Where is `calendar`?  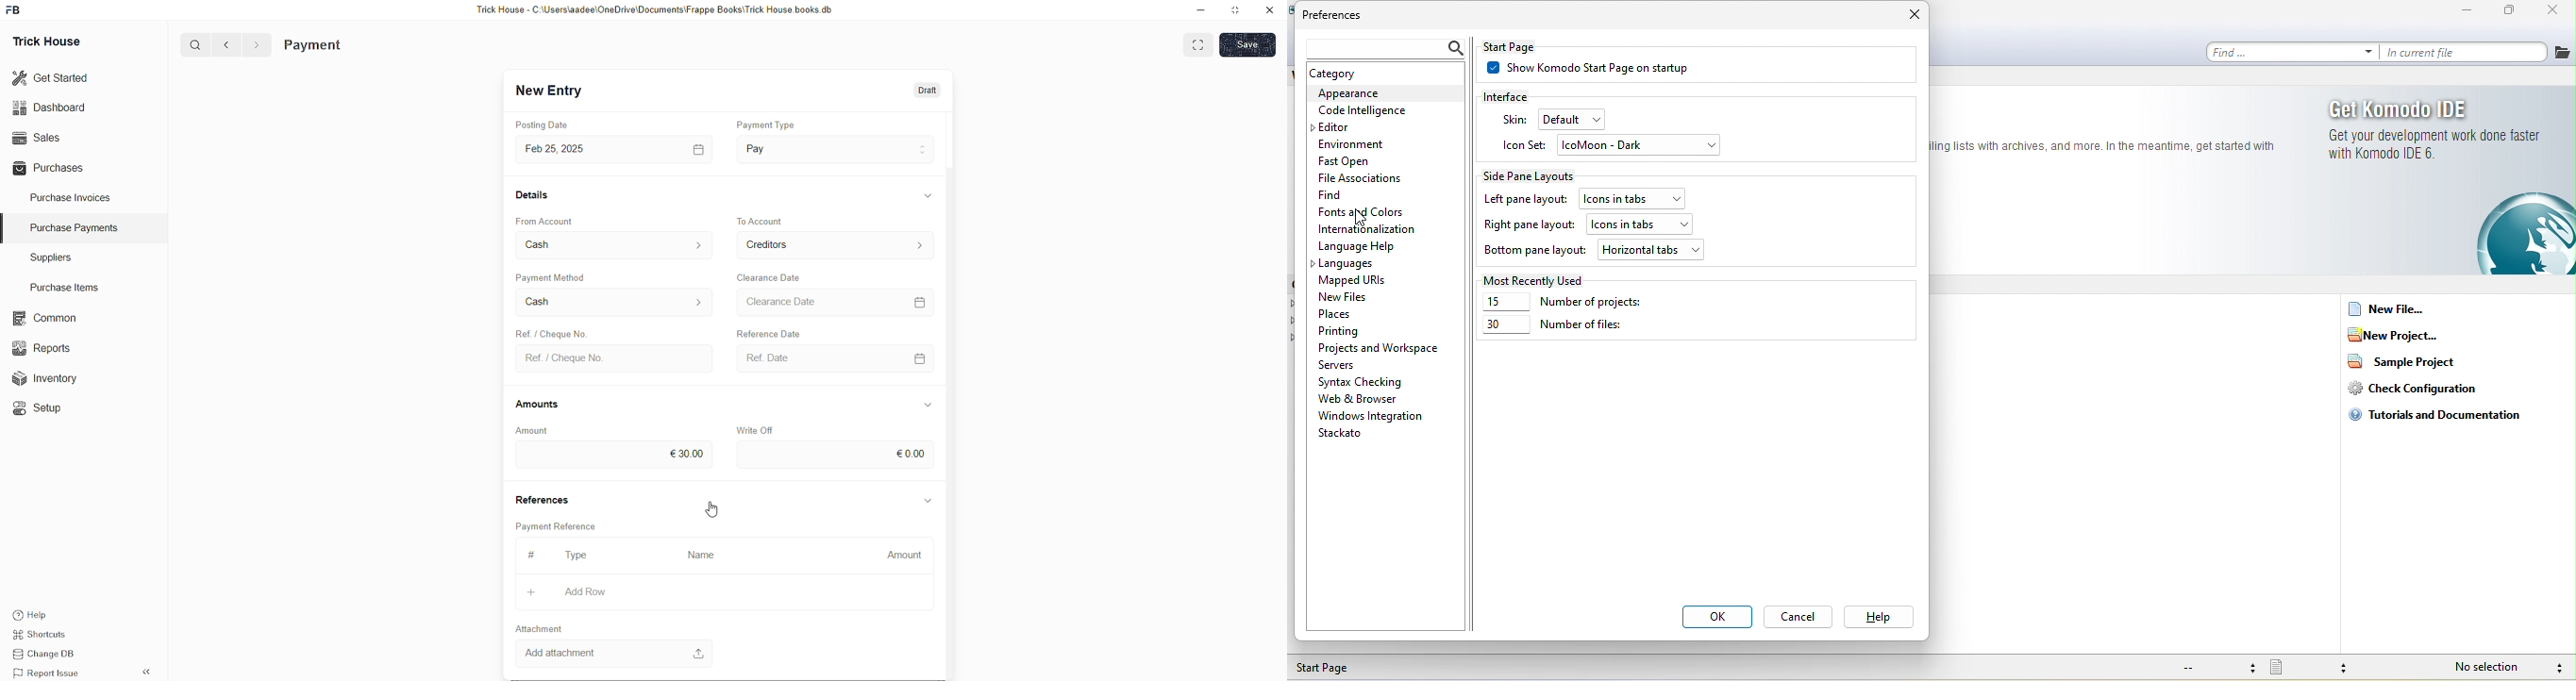 calendar is located at coordinates (919, 302).